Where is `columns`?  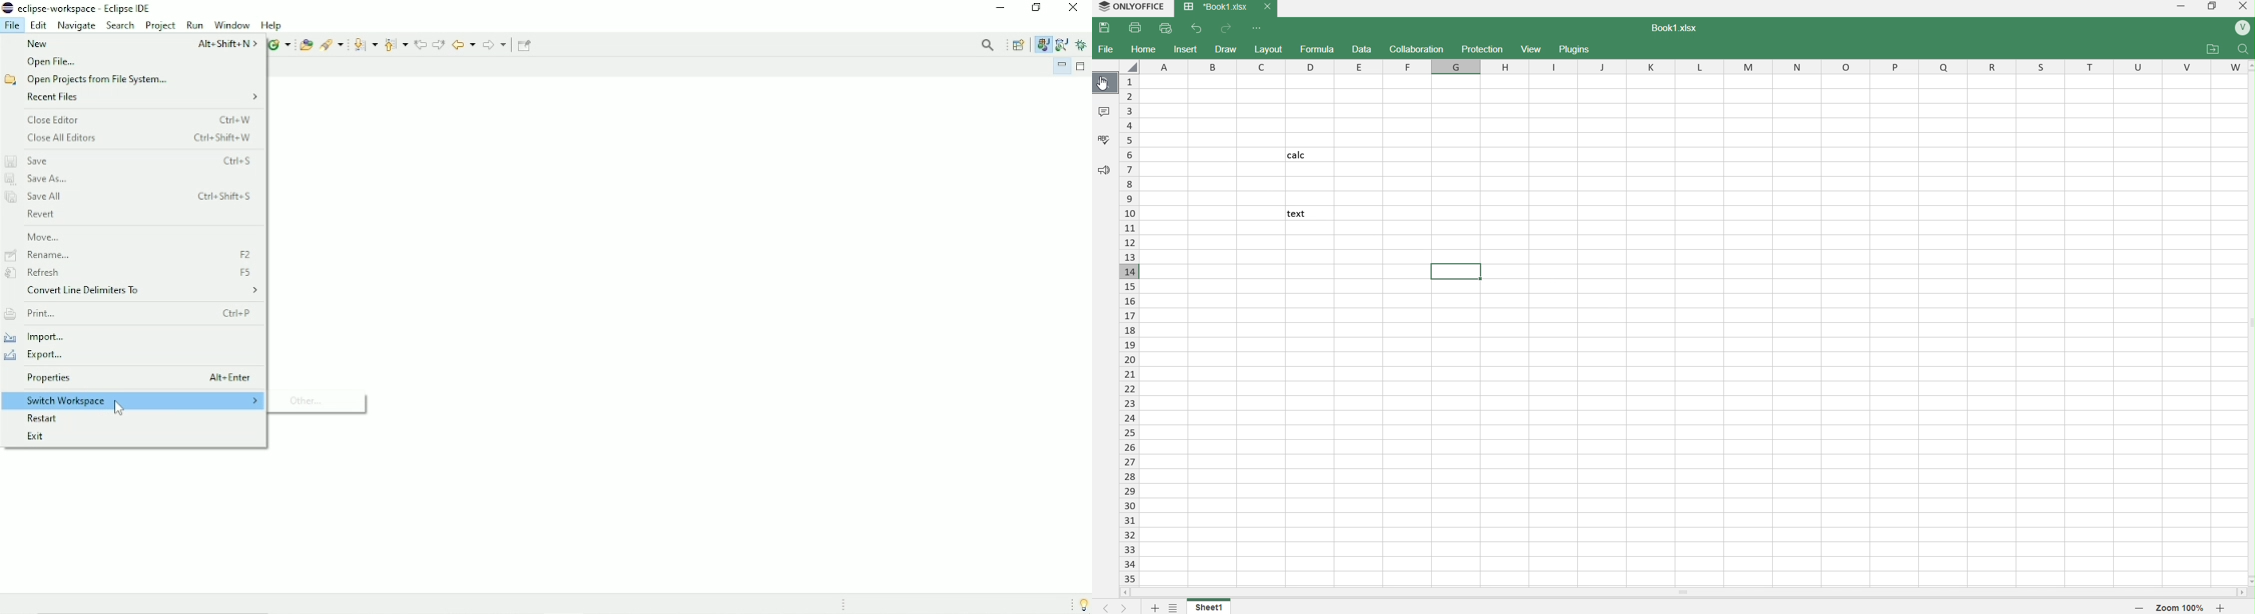 columns is located at coordinates (1691, 66).